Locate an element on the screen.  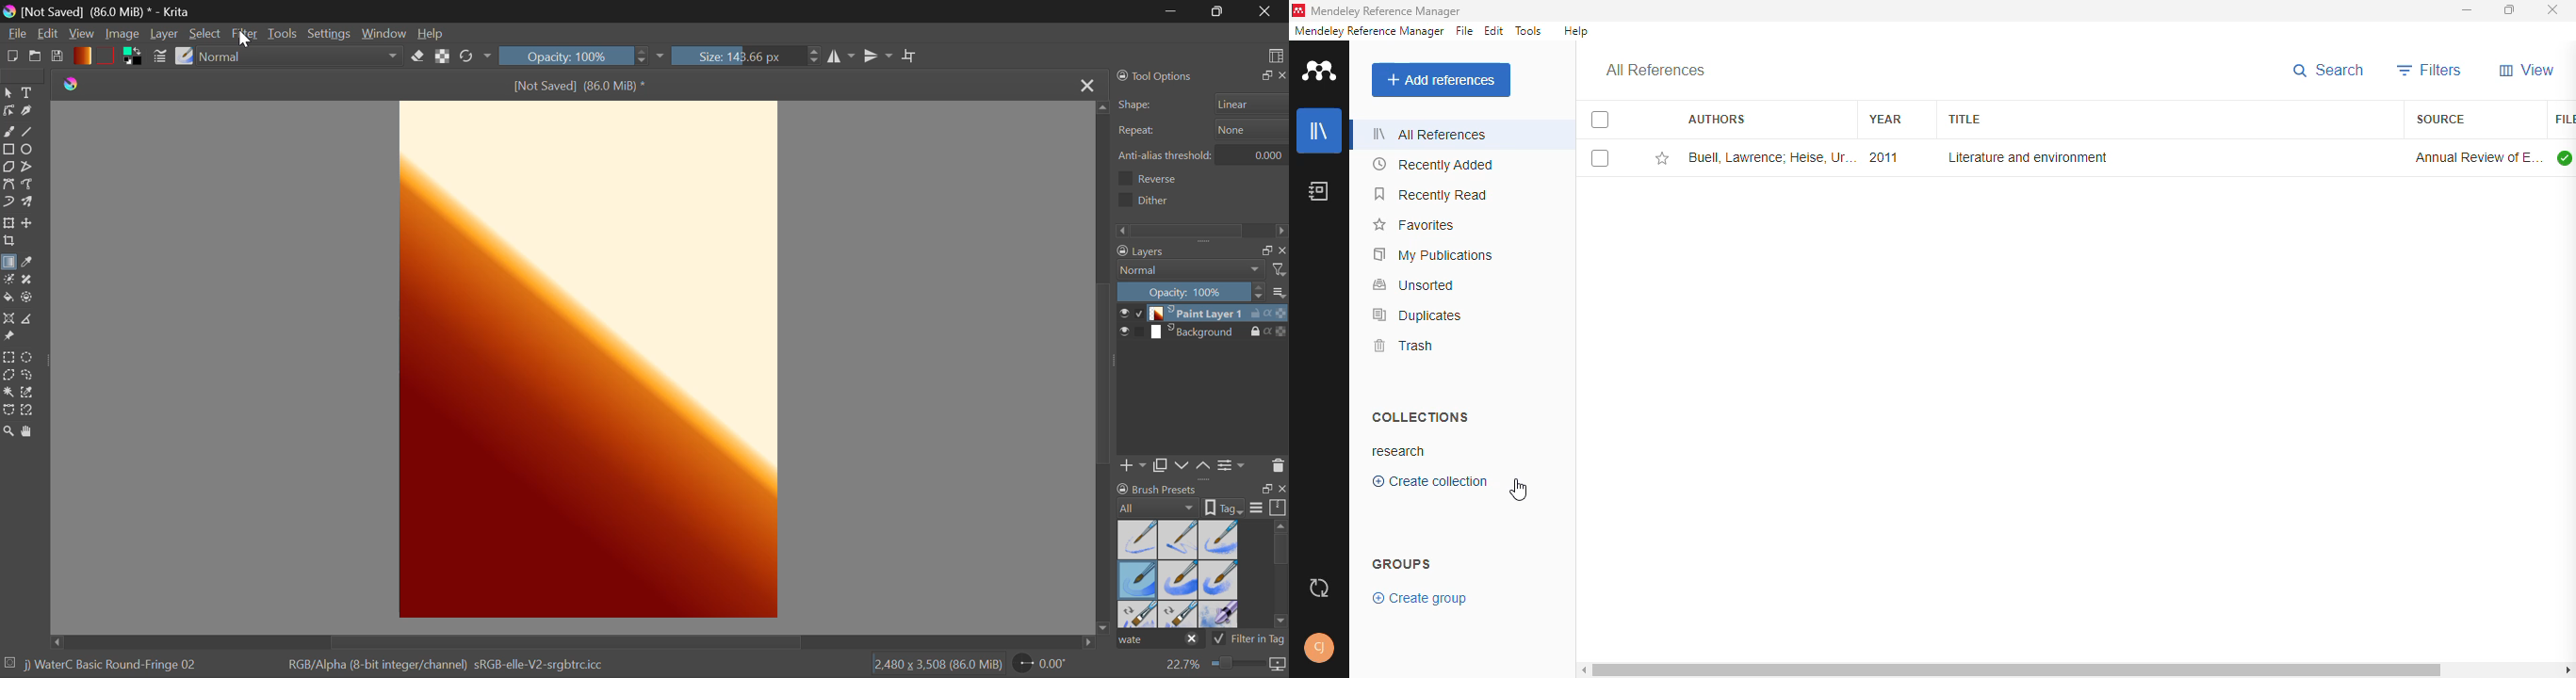
authors is located at coordinates (1716, 118).